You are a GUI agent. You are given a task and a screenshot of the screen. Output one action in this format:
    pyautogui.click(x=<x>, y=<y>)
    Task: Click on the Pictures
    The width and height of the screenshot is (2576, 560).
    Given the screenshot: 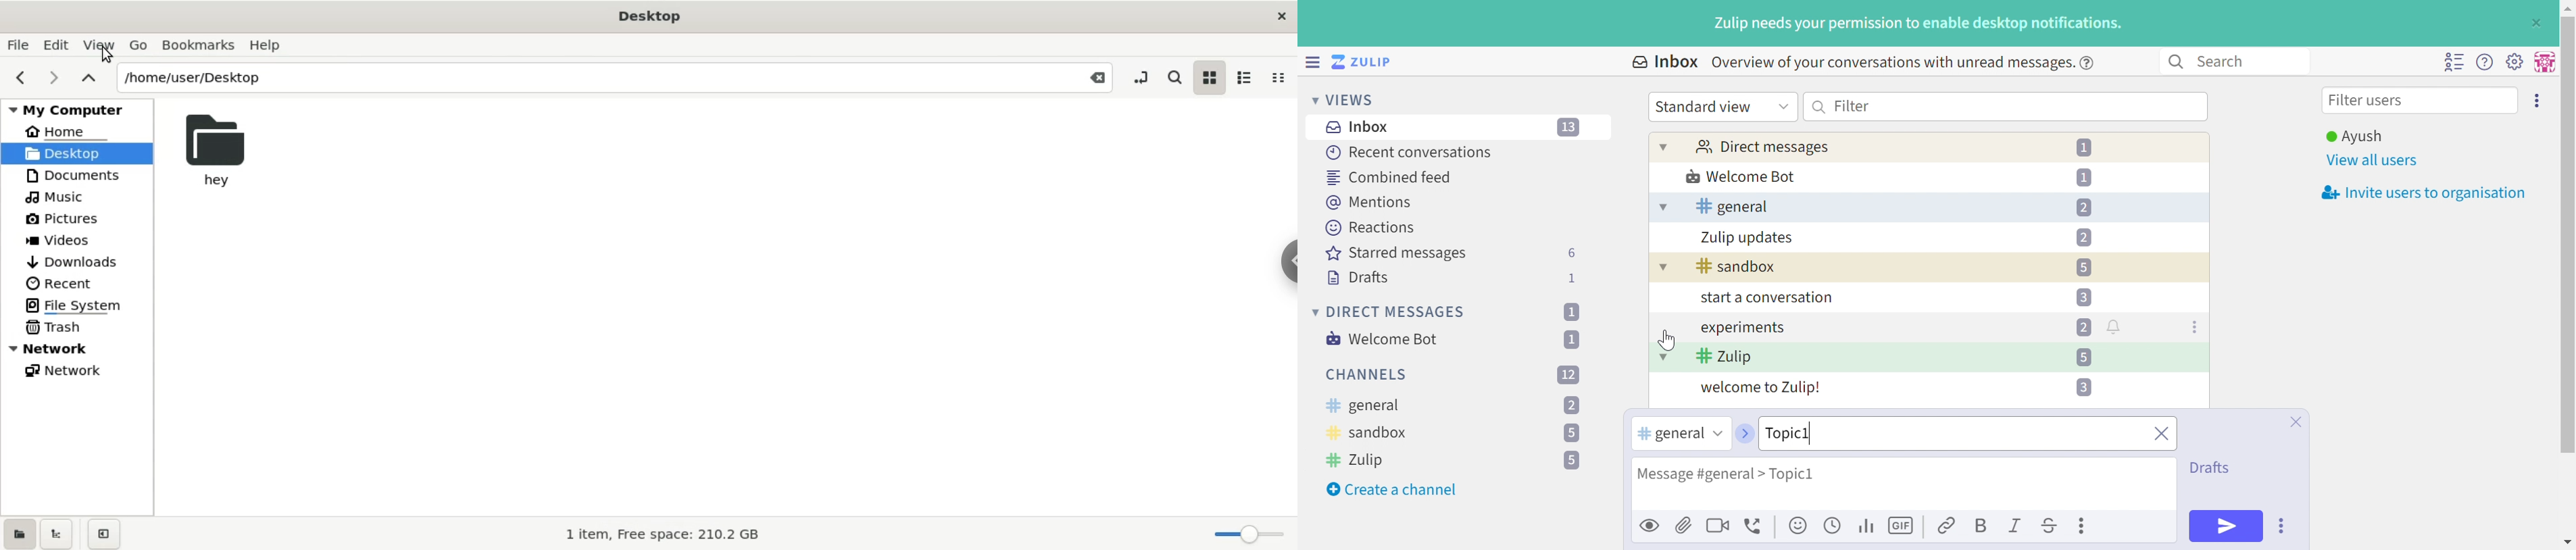 What is the action you would take?
    pyautogui.click(x=66, y=218)
    